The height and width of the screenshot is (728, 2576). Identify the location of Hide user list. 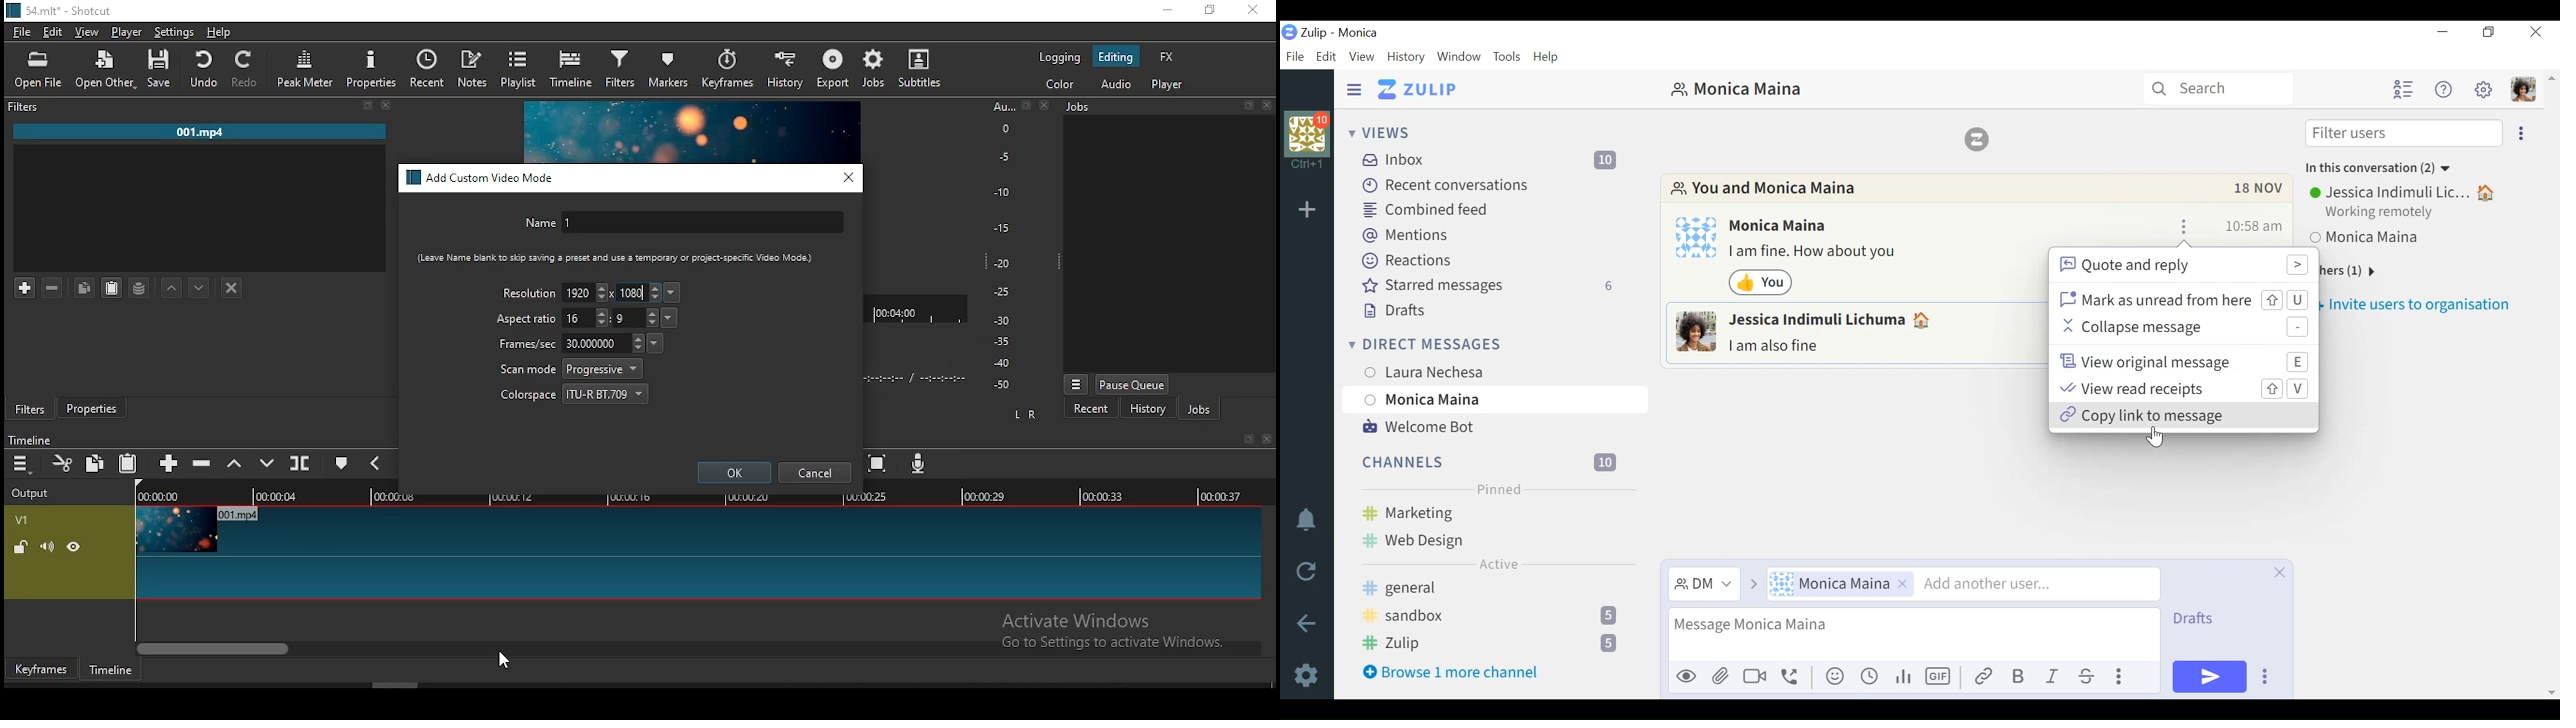
(2403, 89).